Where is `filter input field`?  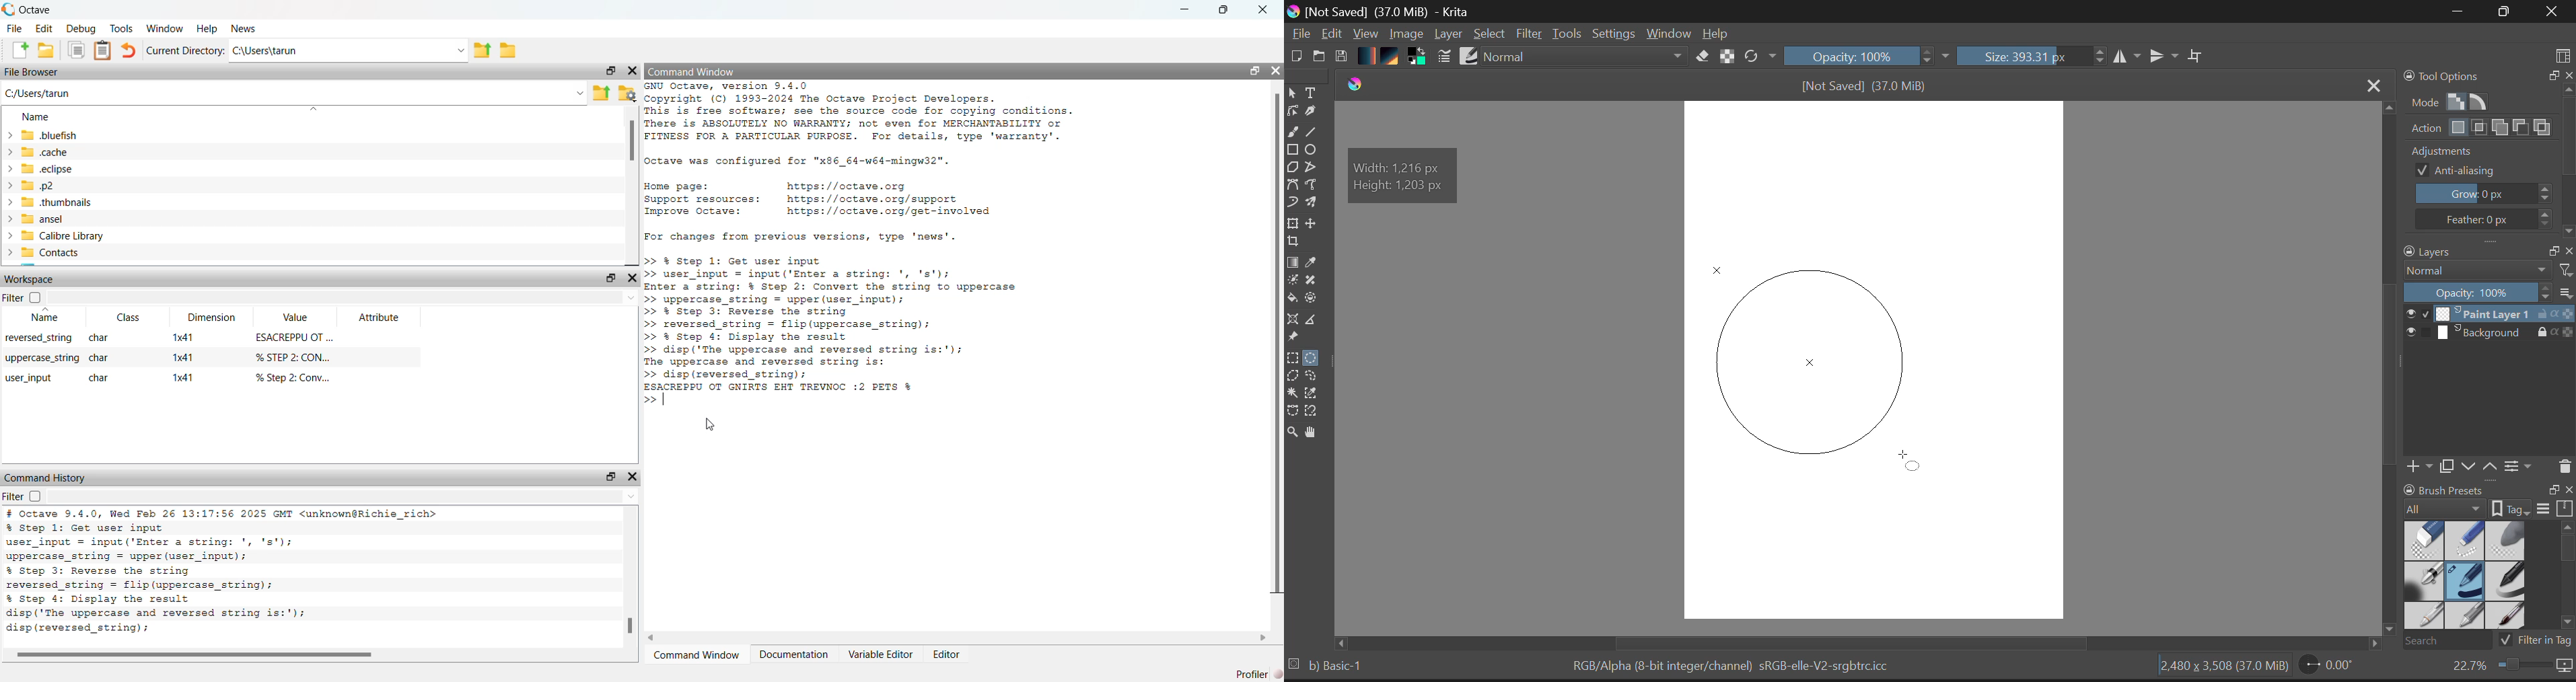 filter input field is located at coordinates (348, 300).